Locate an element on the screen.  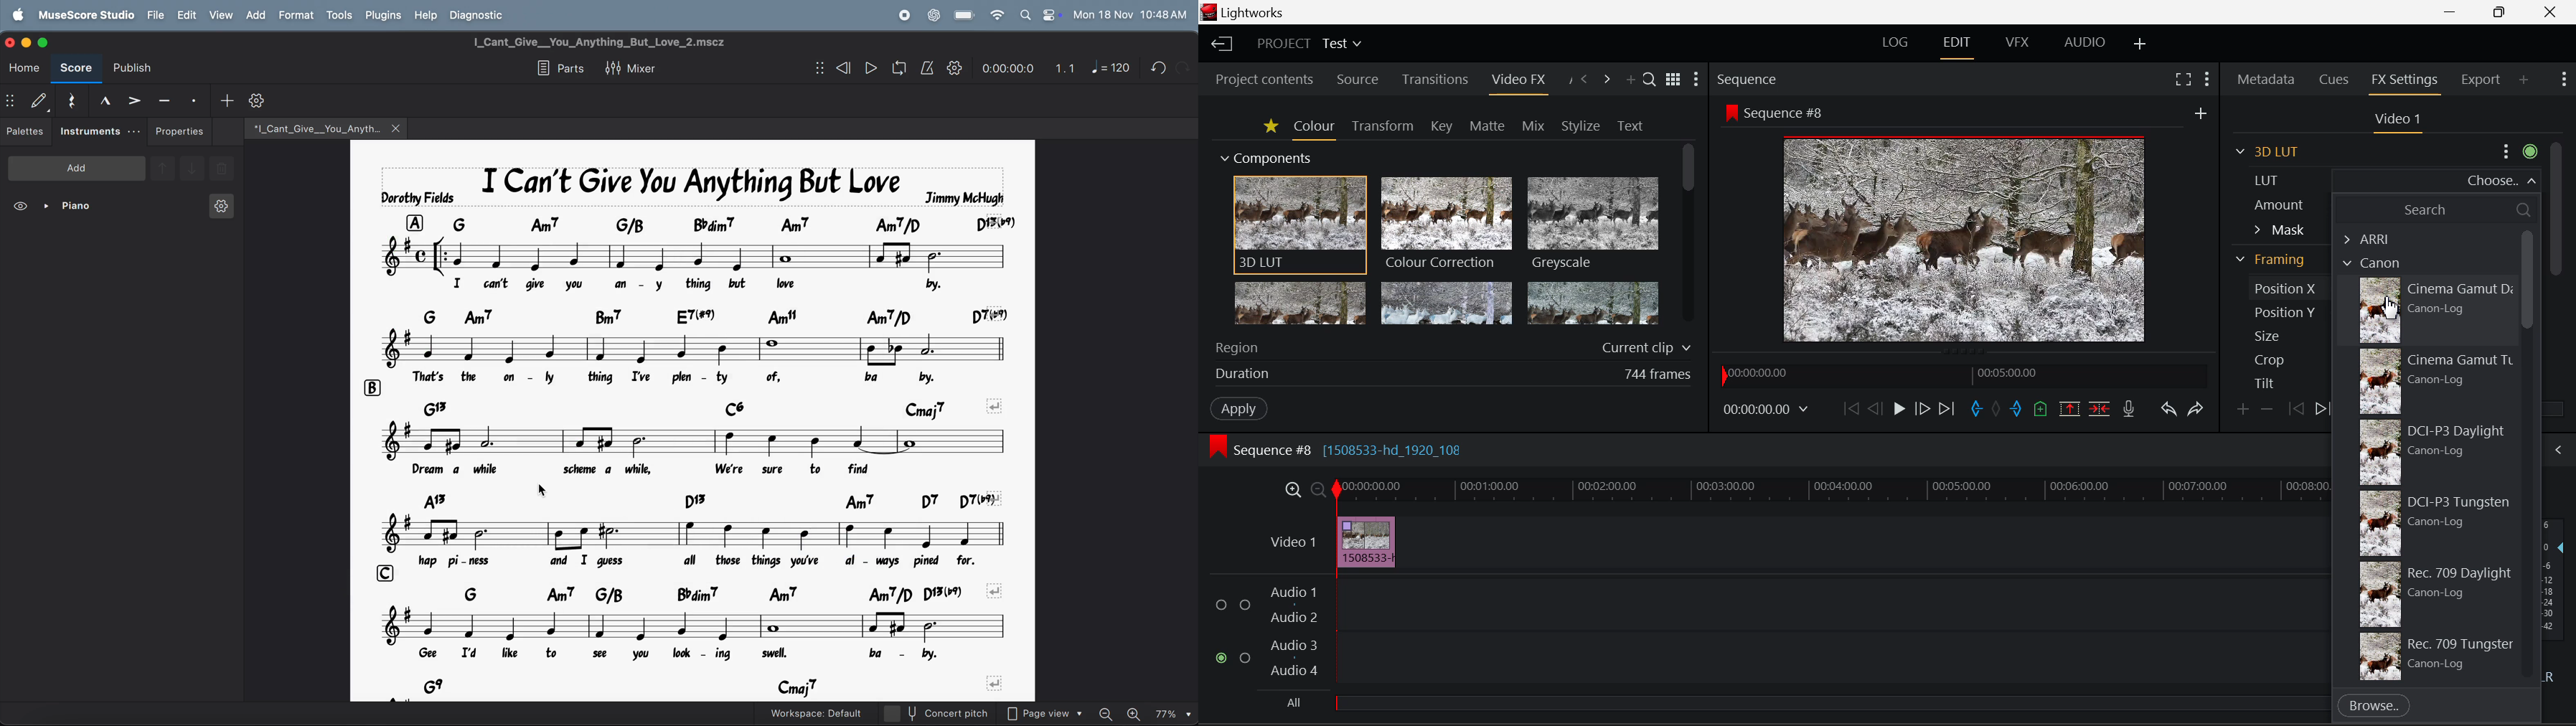
Transitions is located at coordinates (1437, 80).